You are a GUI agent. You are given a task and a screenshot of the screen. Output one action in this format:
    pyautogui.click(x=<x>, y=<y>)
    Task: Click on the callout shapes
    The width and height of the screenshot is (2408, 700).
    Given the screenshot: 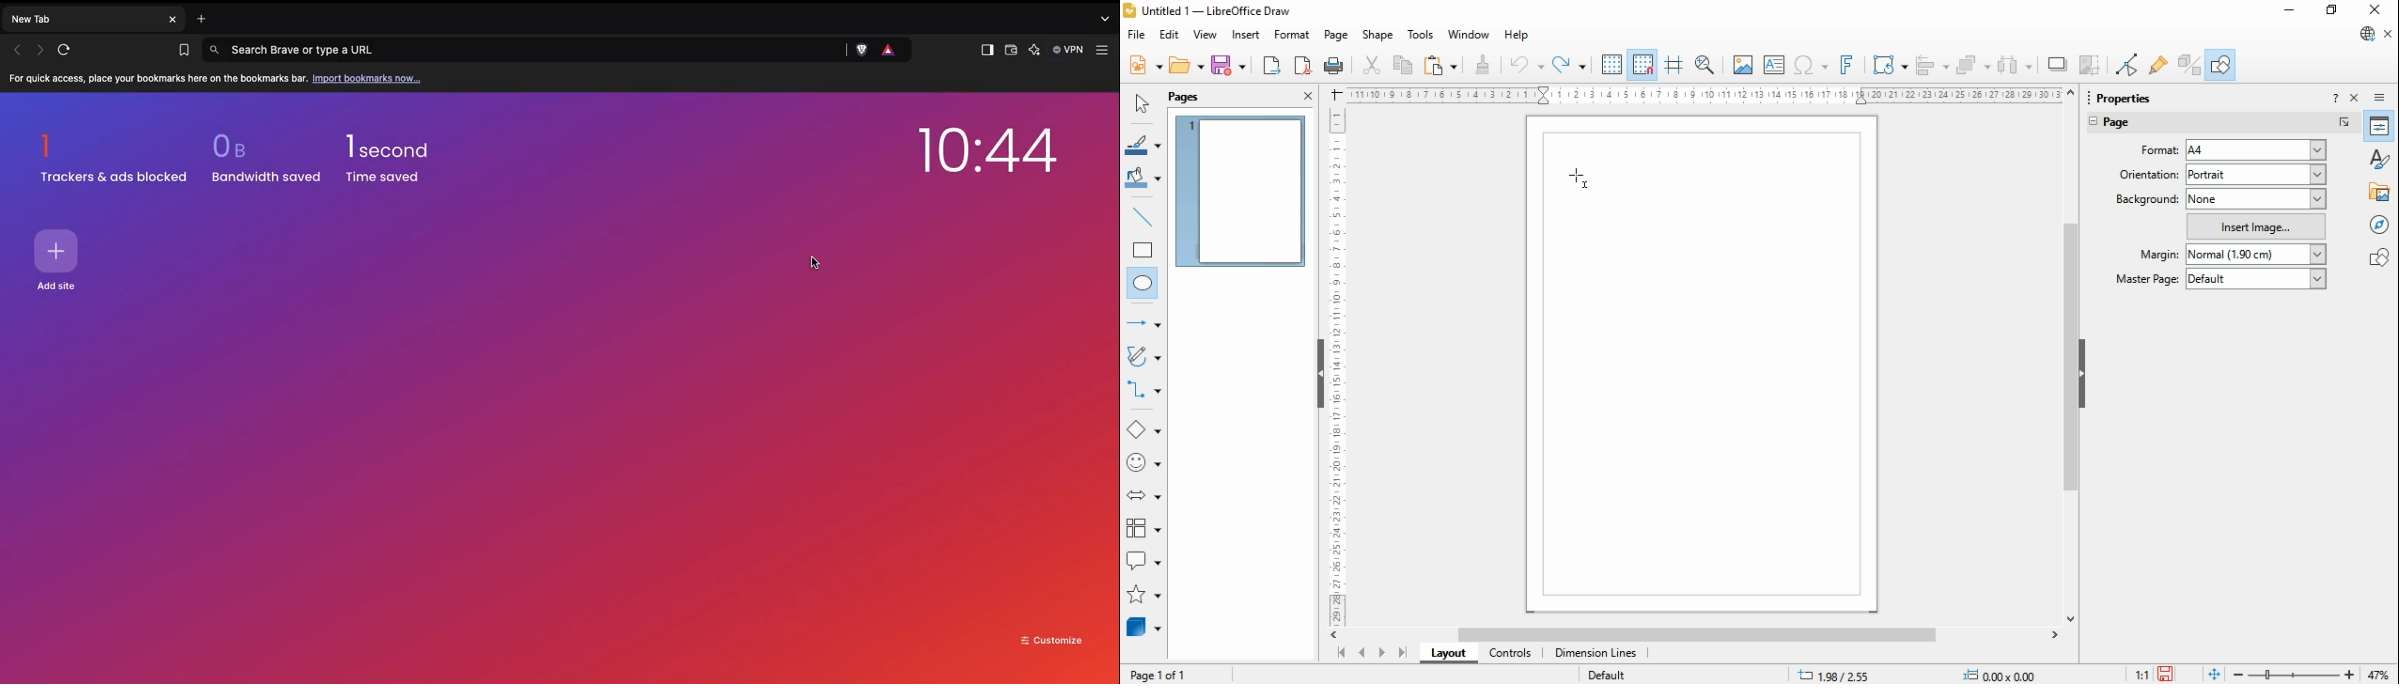 What is the action you would take?
    pyautogui.click(x=1145, y=564)
    